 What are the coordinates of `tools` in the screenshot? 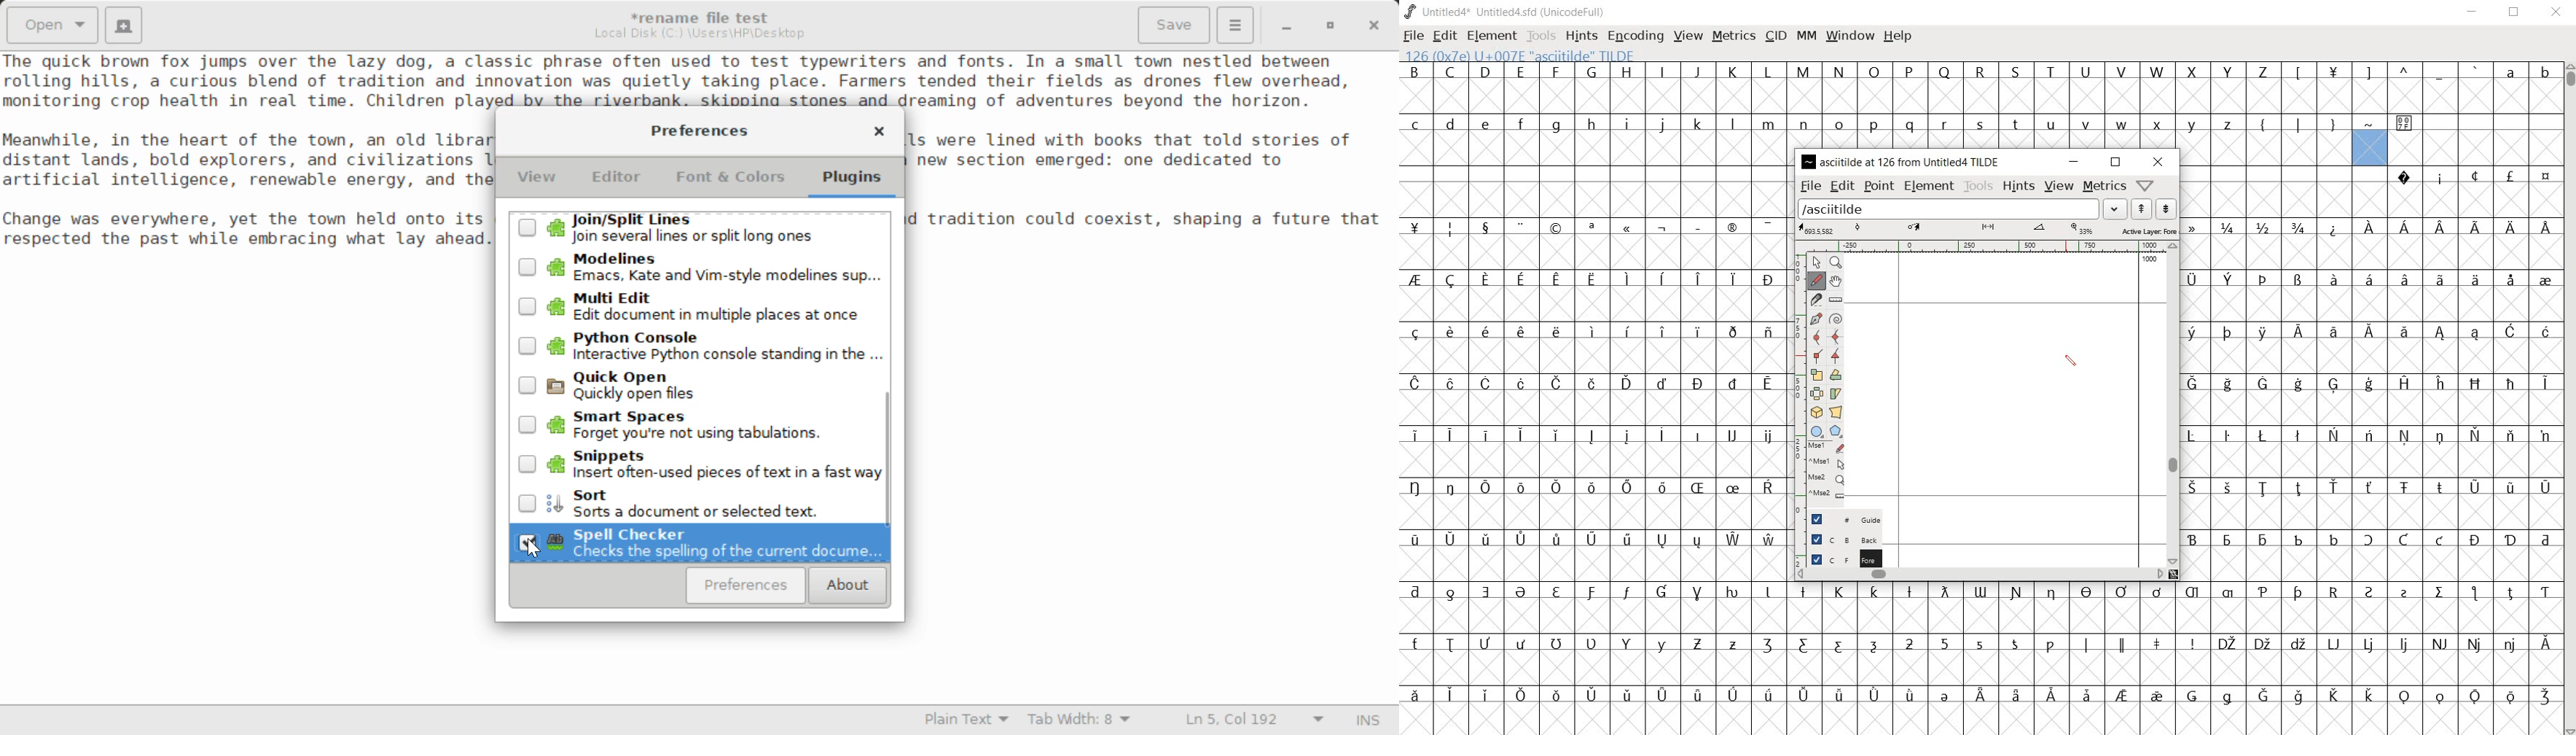 It's located at (1979, 187).